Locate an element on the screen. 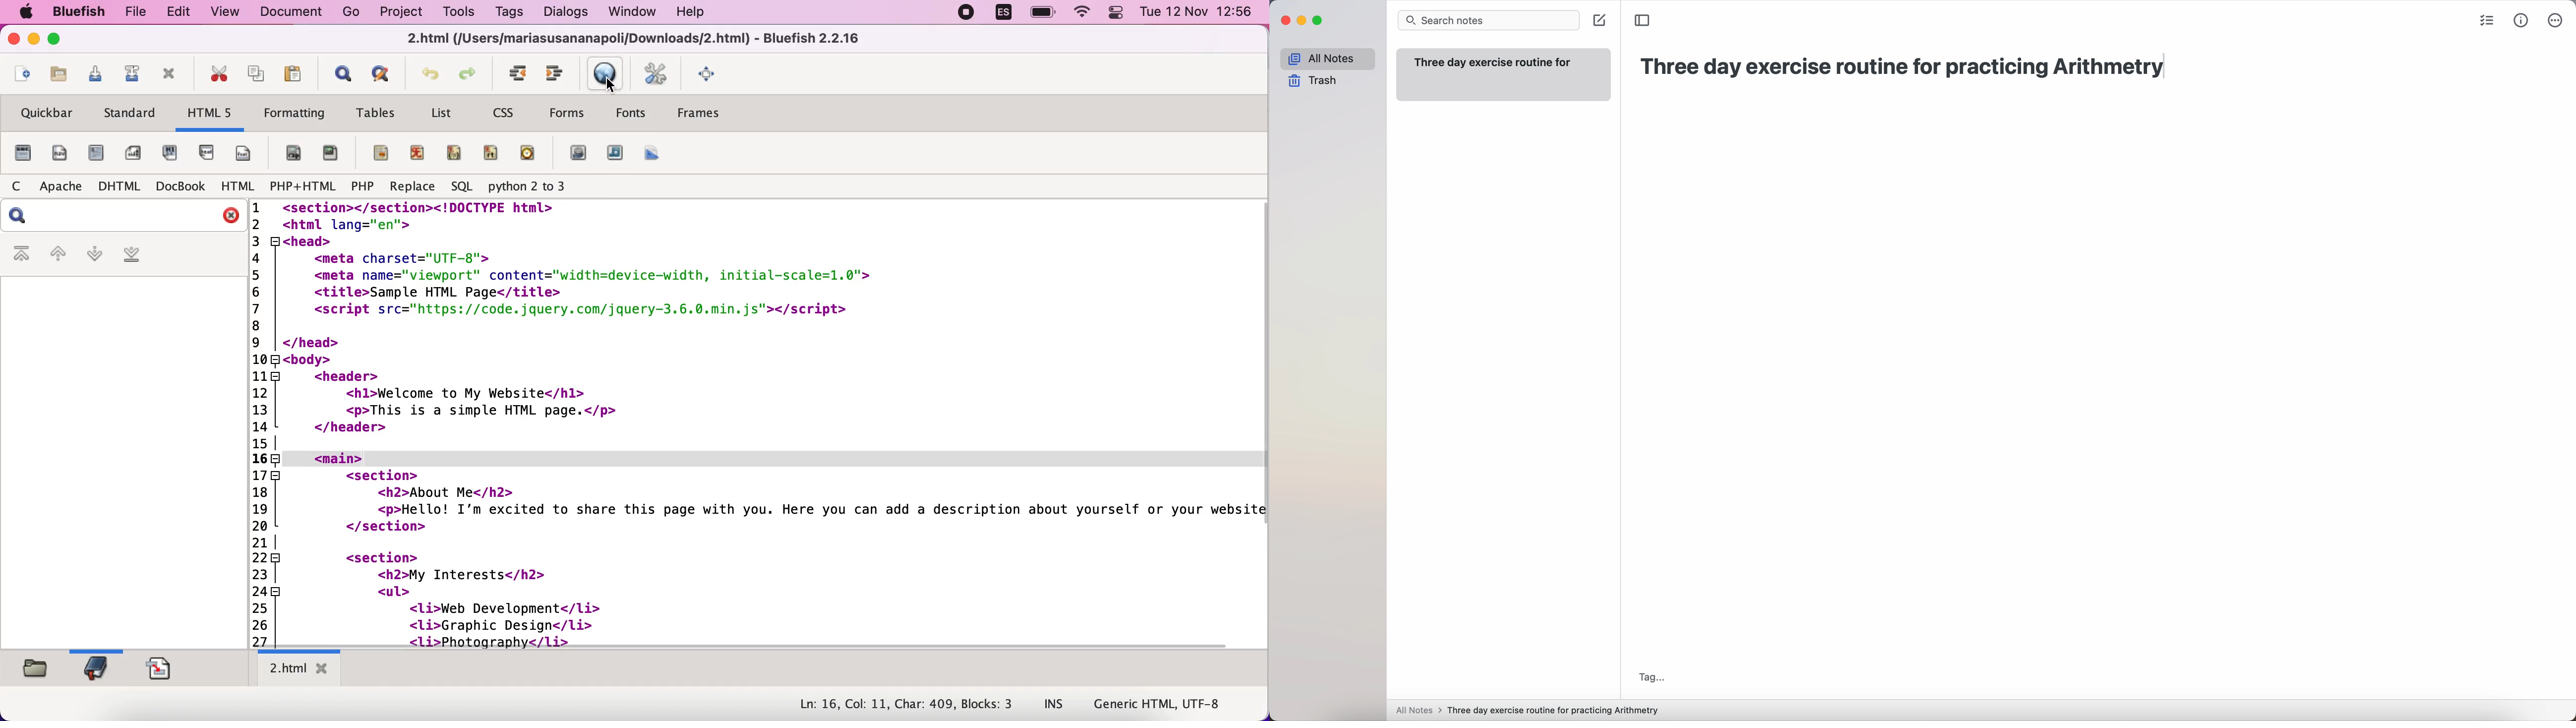 The width and height of the screenshot is (2576, 728). fonts is located at coordinates (631, 113).